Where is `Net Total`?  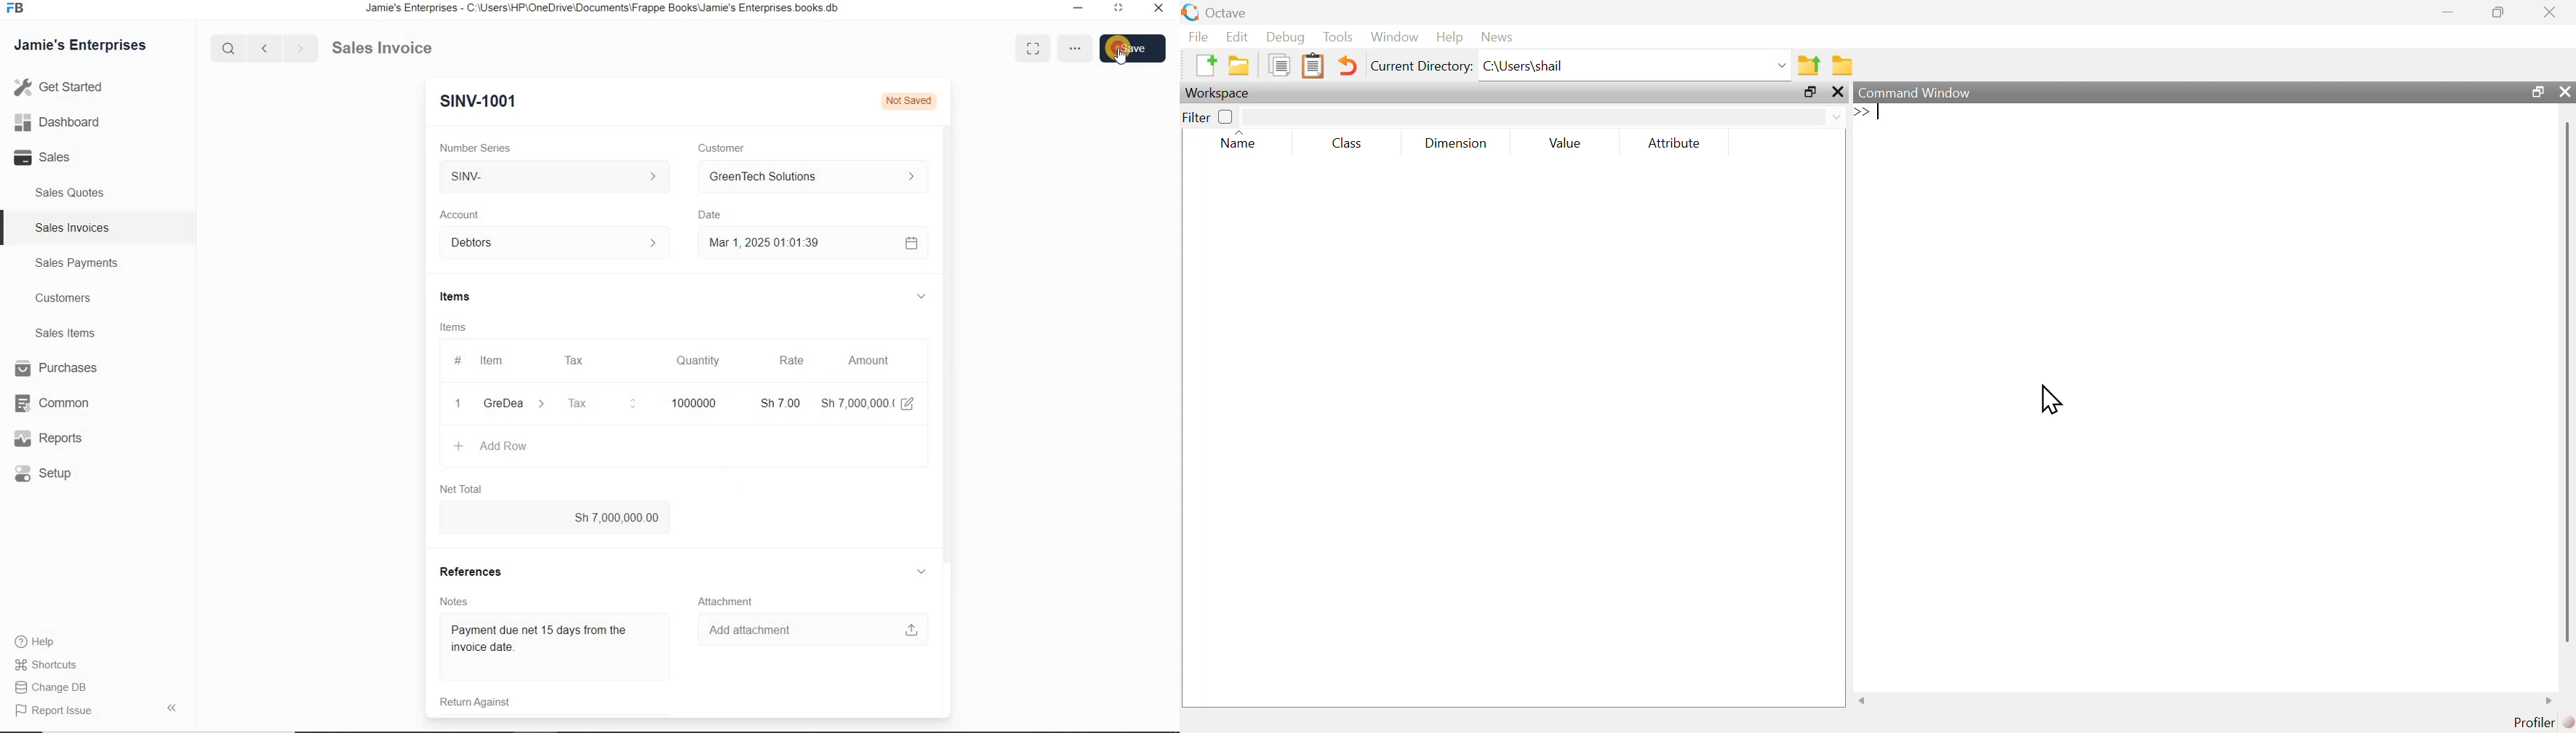
Net Total is located at coordinates (459, 488).